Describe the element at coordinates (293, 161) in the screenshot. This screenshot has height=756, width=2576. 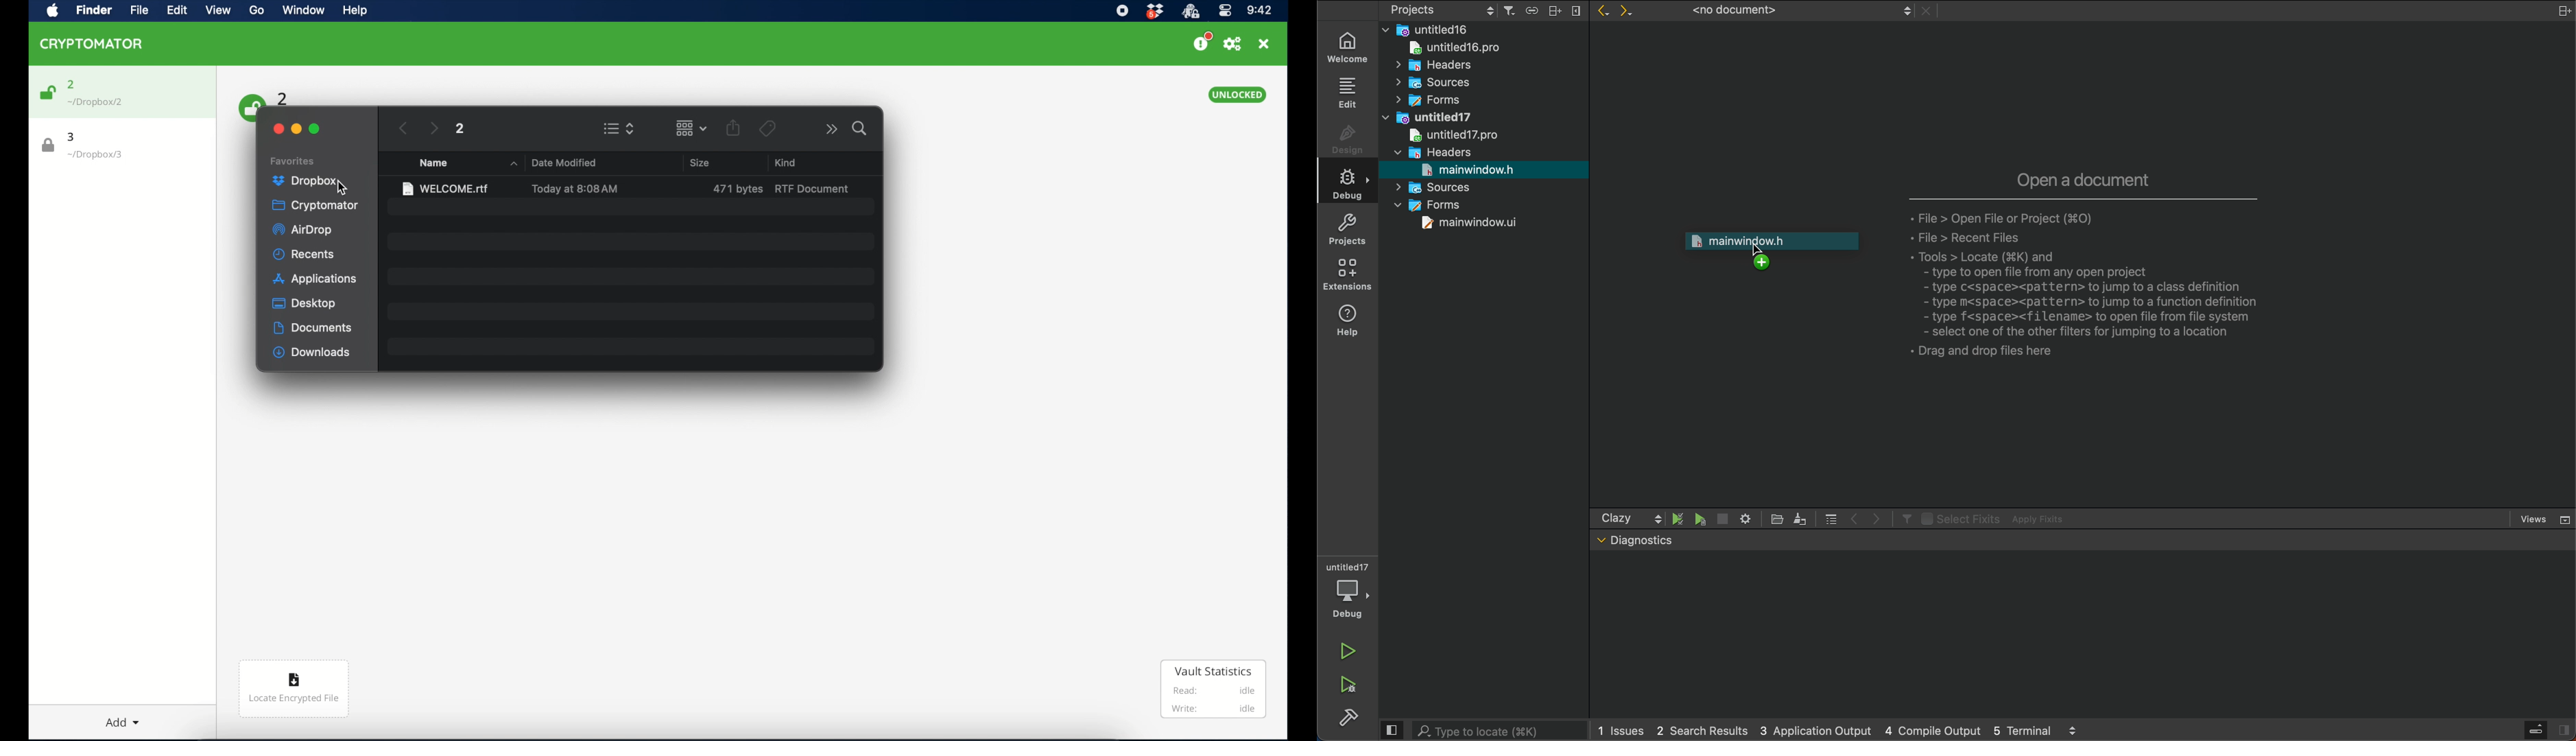
I see `favorites` at that location.